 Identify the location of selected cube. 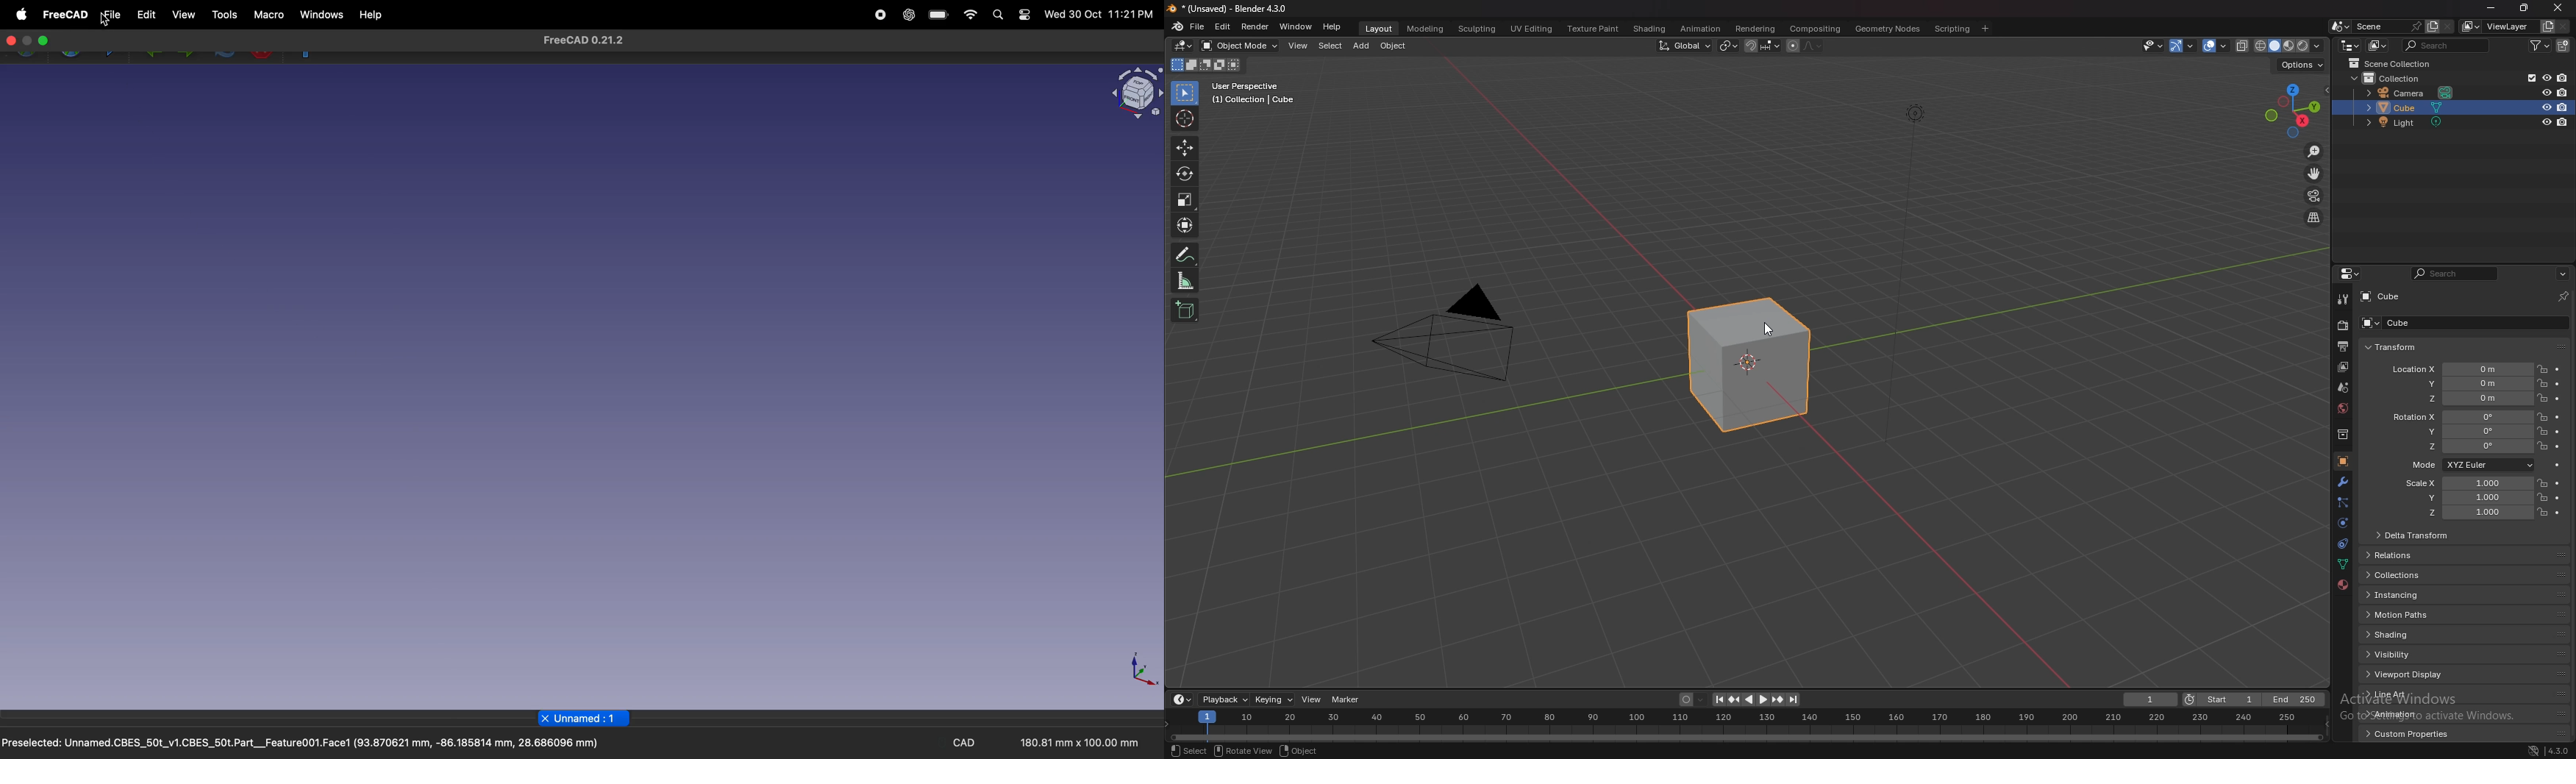
(1751, 364).